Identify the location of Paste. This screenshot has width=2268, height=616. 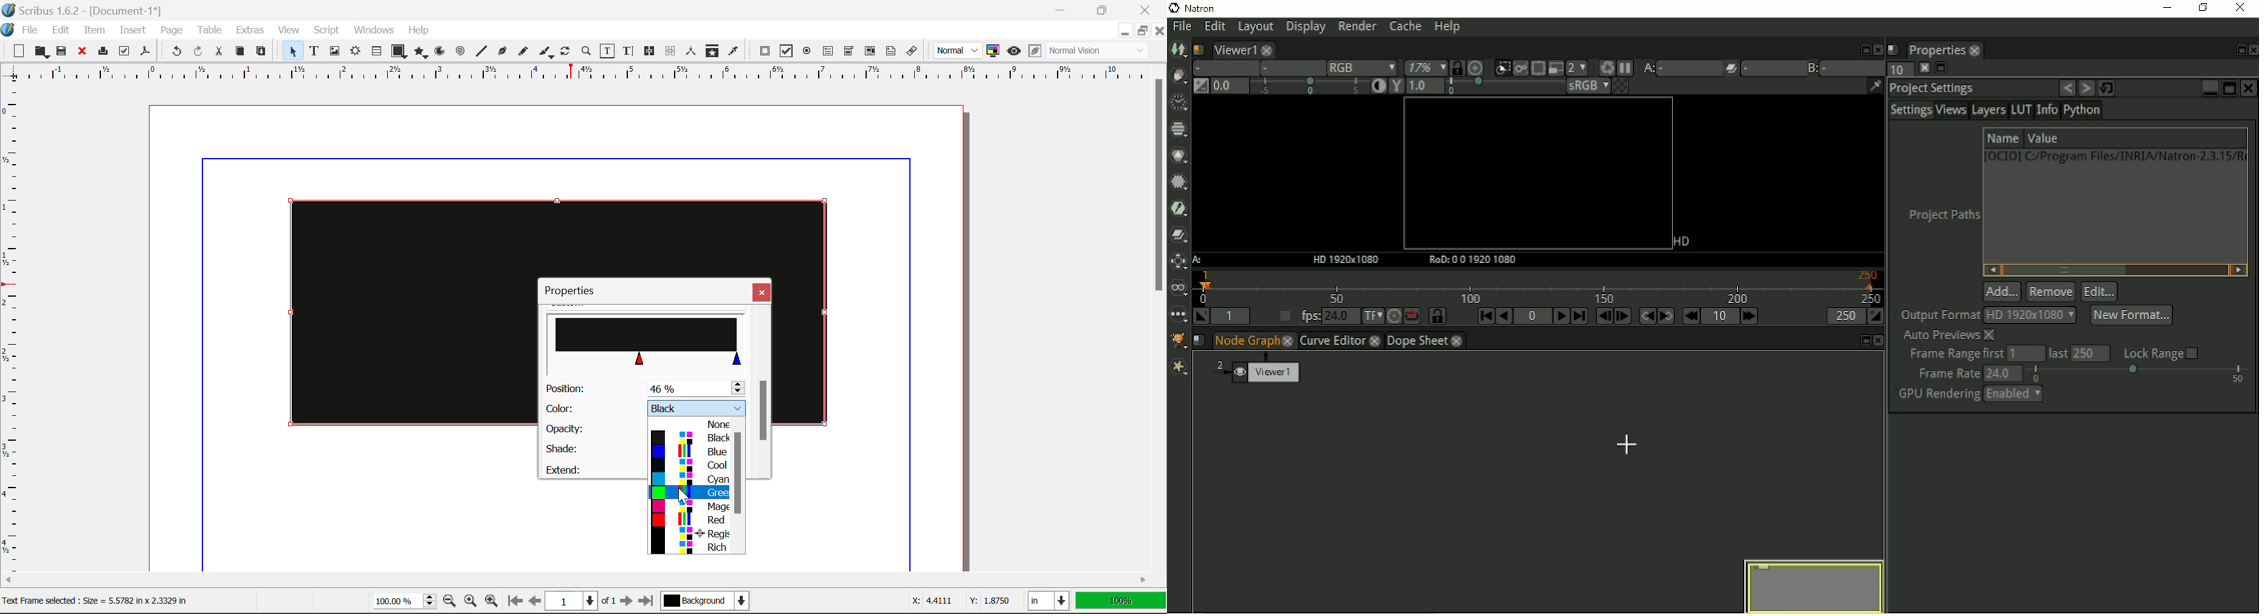
(261, 52).